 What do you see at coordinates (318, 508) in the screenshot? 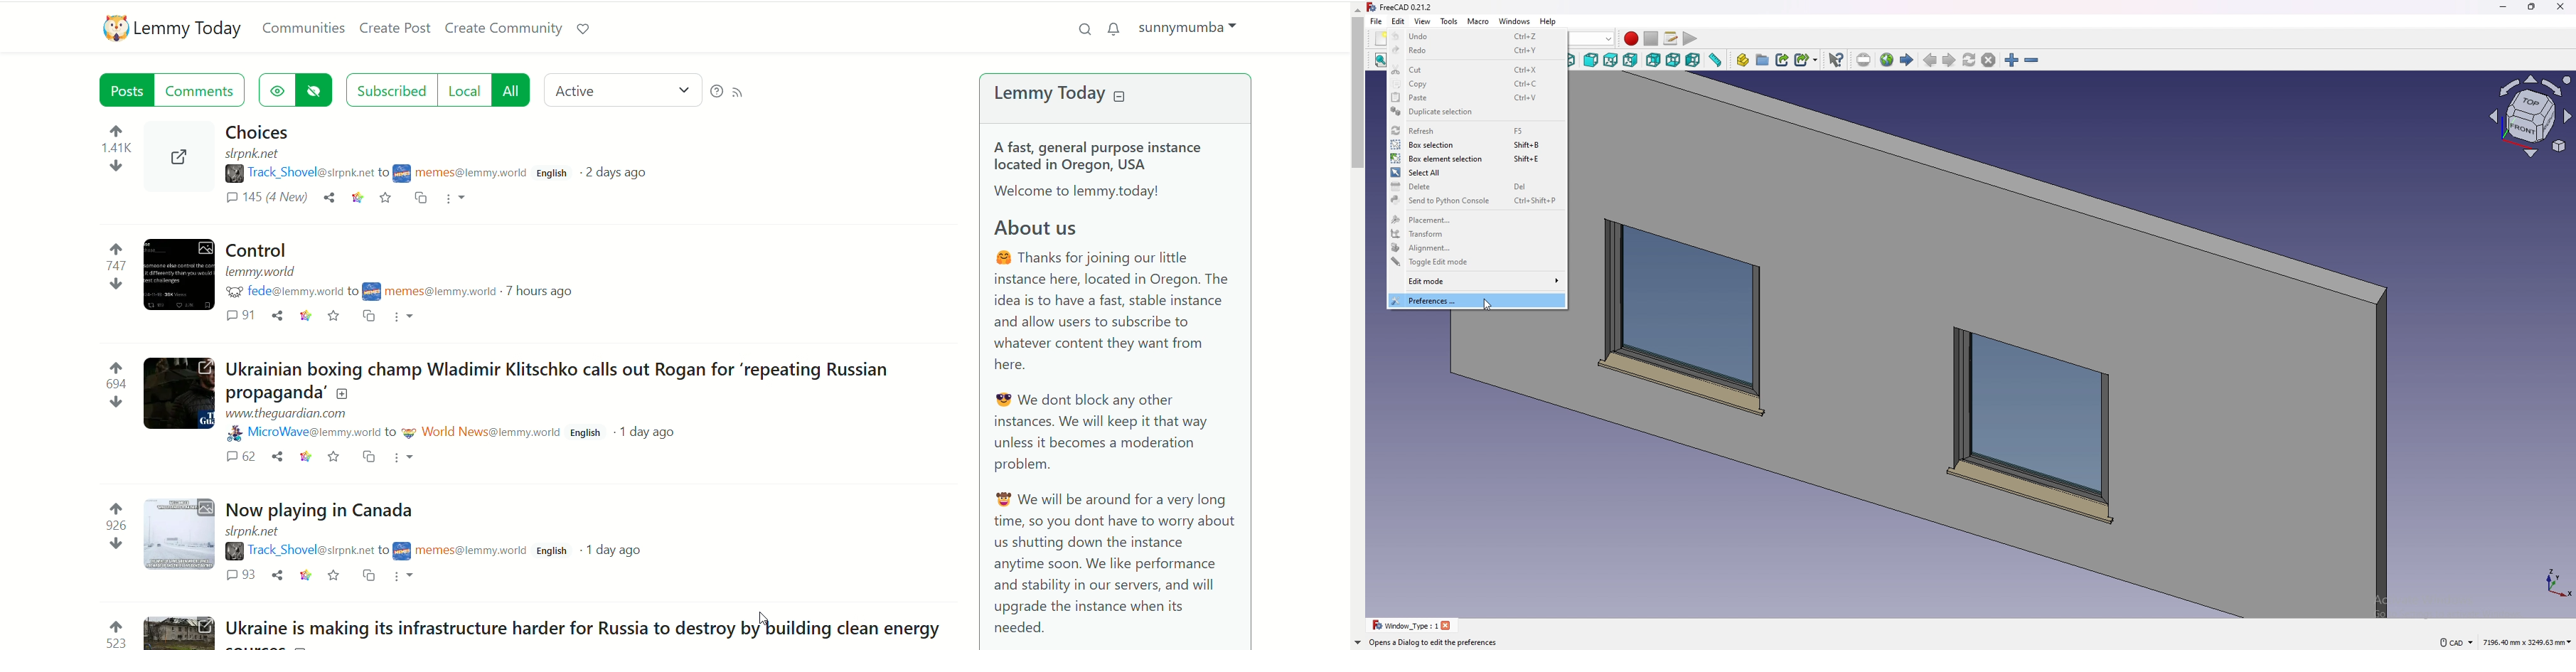
I see `Post on "Now playing in Canada"` at bounding box center [318, 508].